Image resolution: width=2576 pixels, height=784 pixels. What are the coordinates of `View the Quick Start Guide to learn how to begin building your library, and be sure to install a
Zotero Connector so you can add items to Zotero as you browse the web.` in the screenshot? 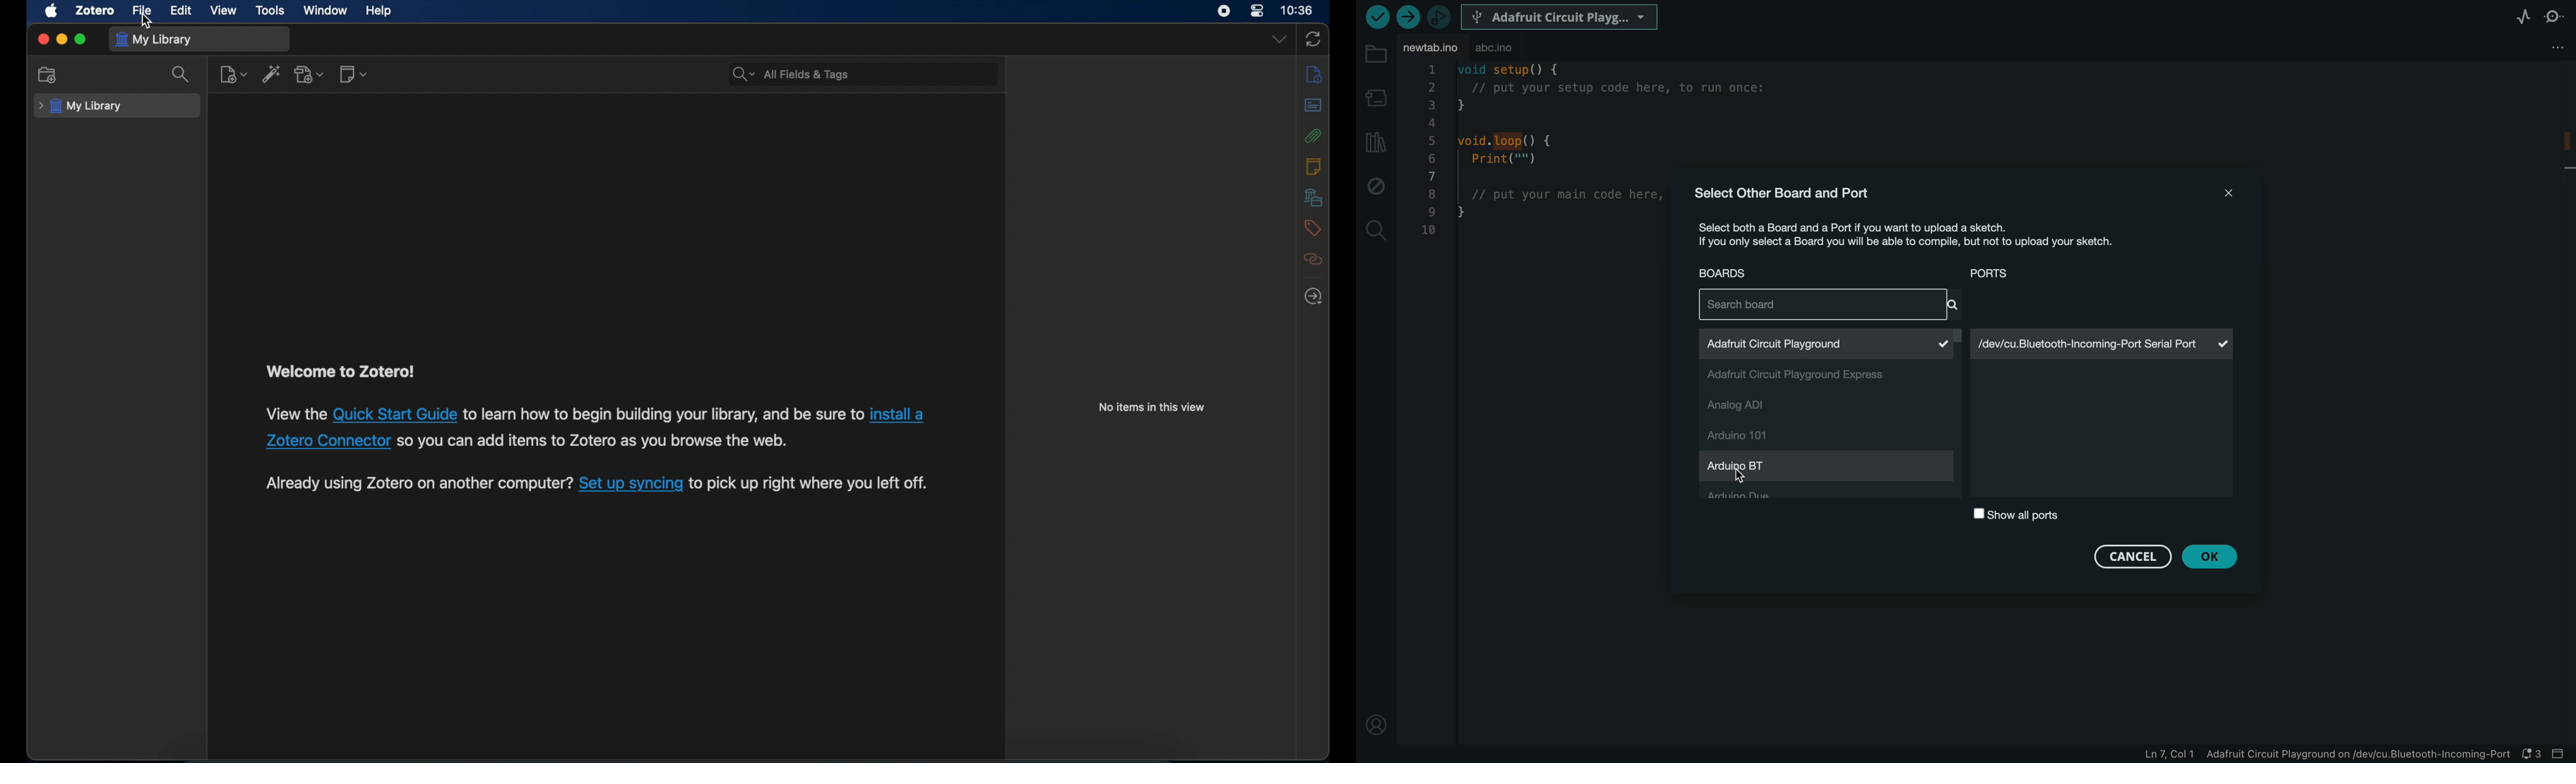 It's located at (599, 428).